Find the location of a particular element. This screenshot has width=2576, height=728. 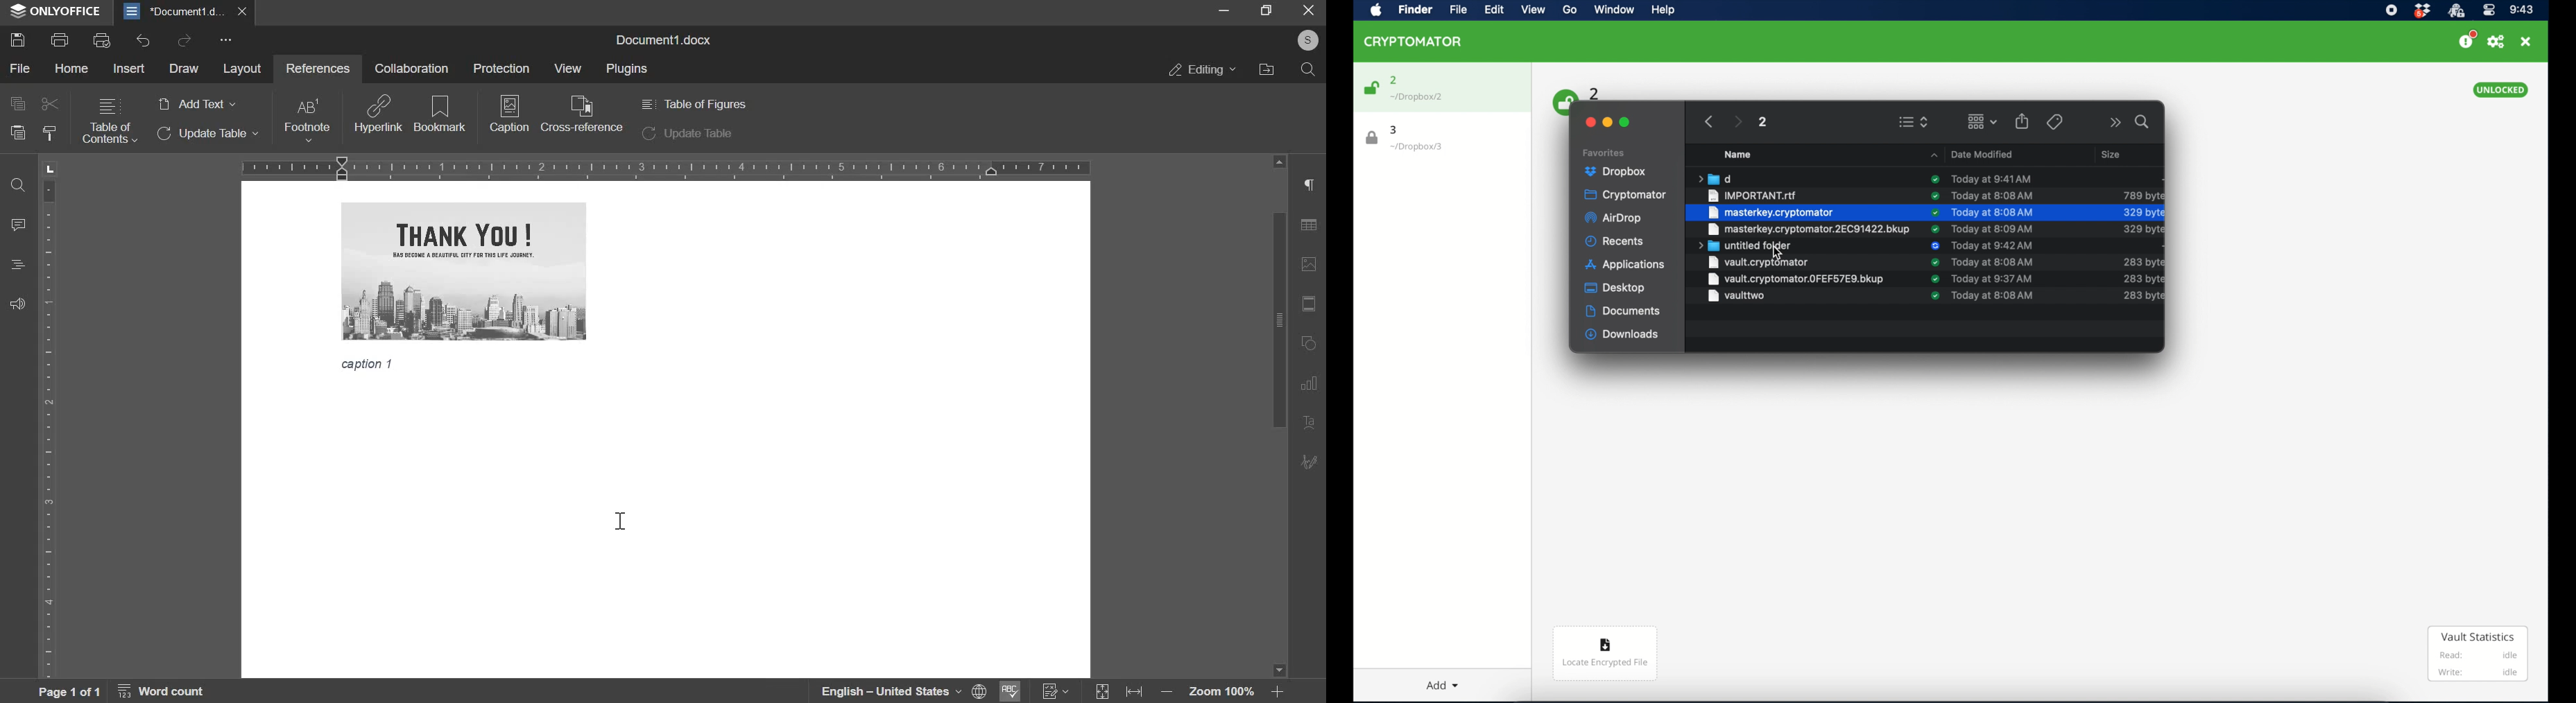

Track Changes is located at coordinates (1056, 691).